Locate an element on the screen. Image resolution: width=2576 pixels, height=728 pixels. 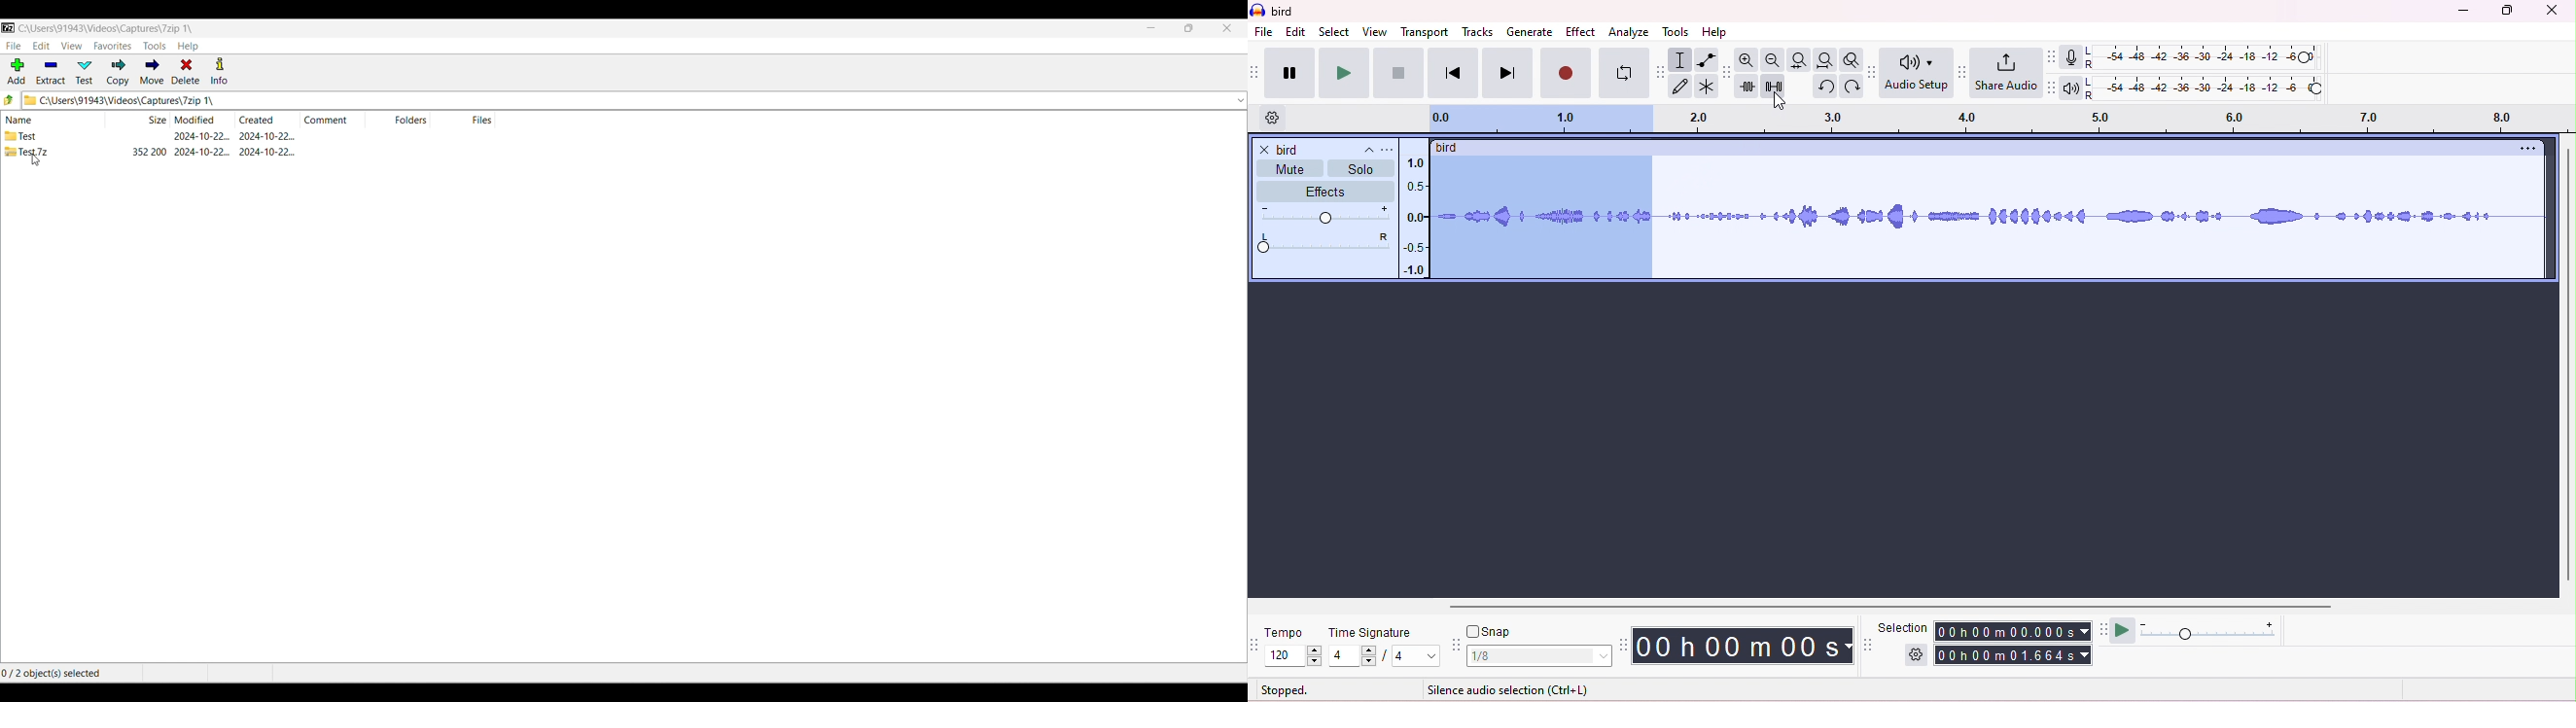
dragging is located at coordinates (1540, 216).